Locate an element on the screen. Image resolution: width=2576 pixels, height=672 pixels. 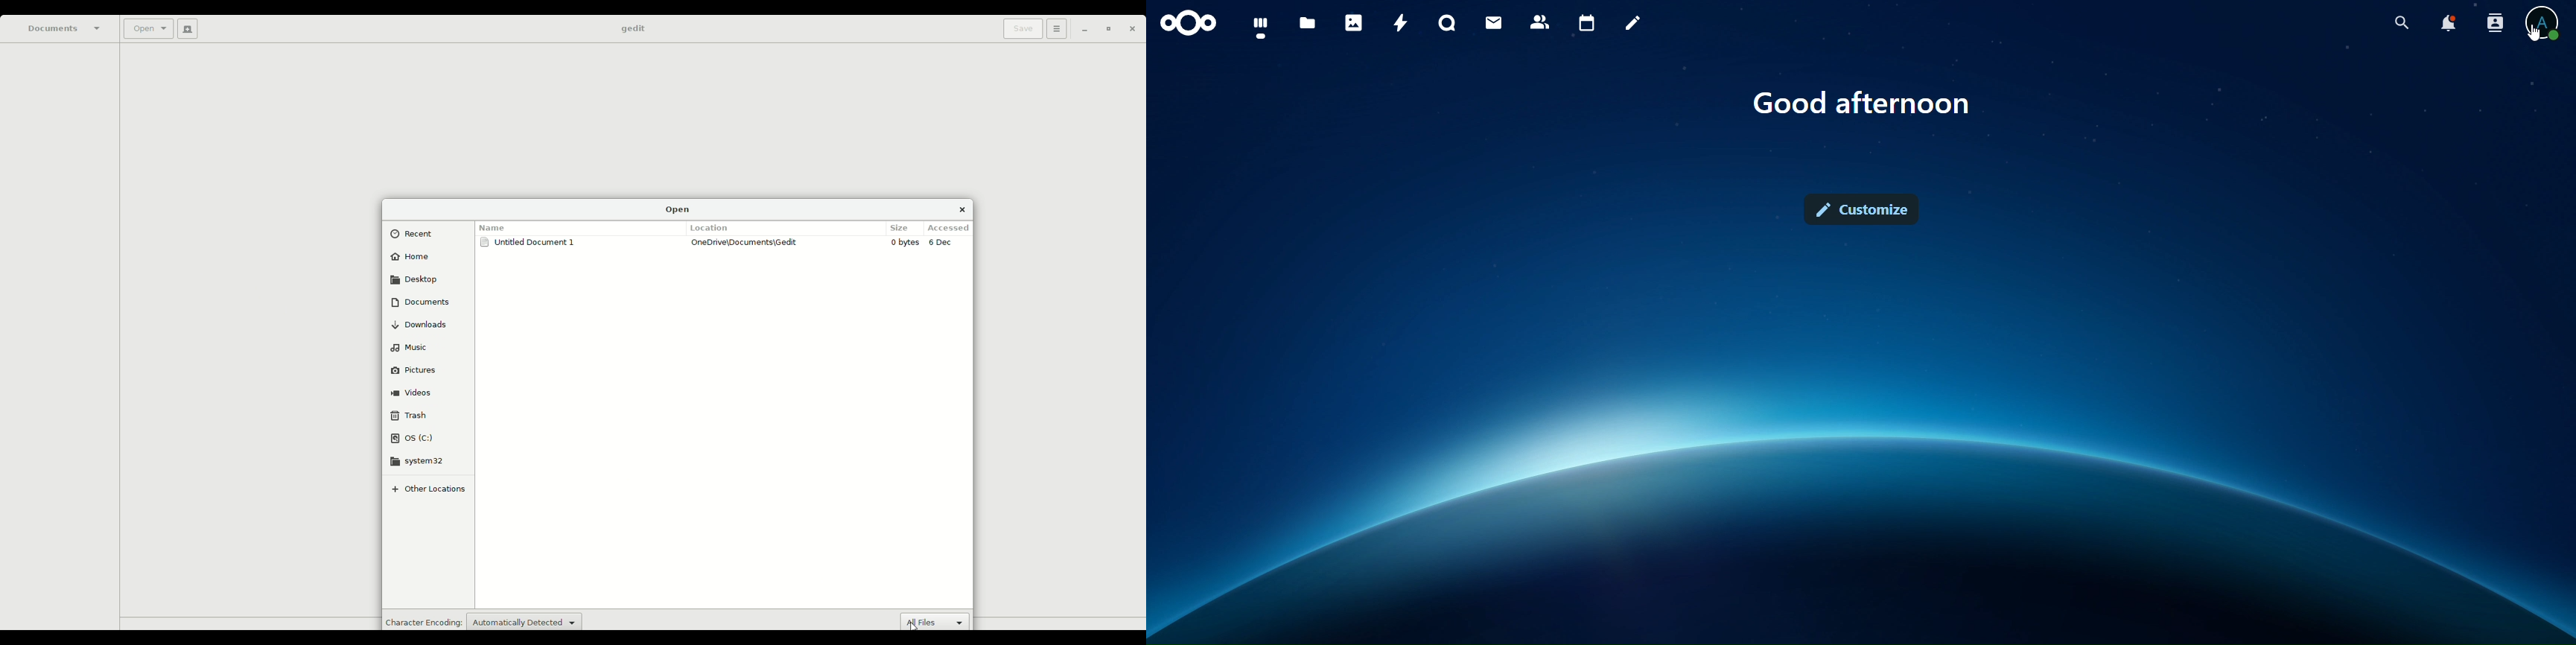
text is located at coordinates (1862, 103).